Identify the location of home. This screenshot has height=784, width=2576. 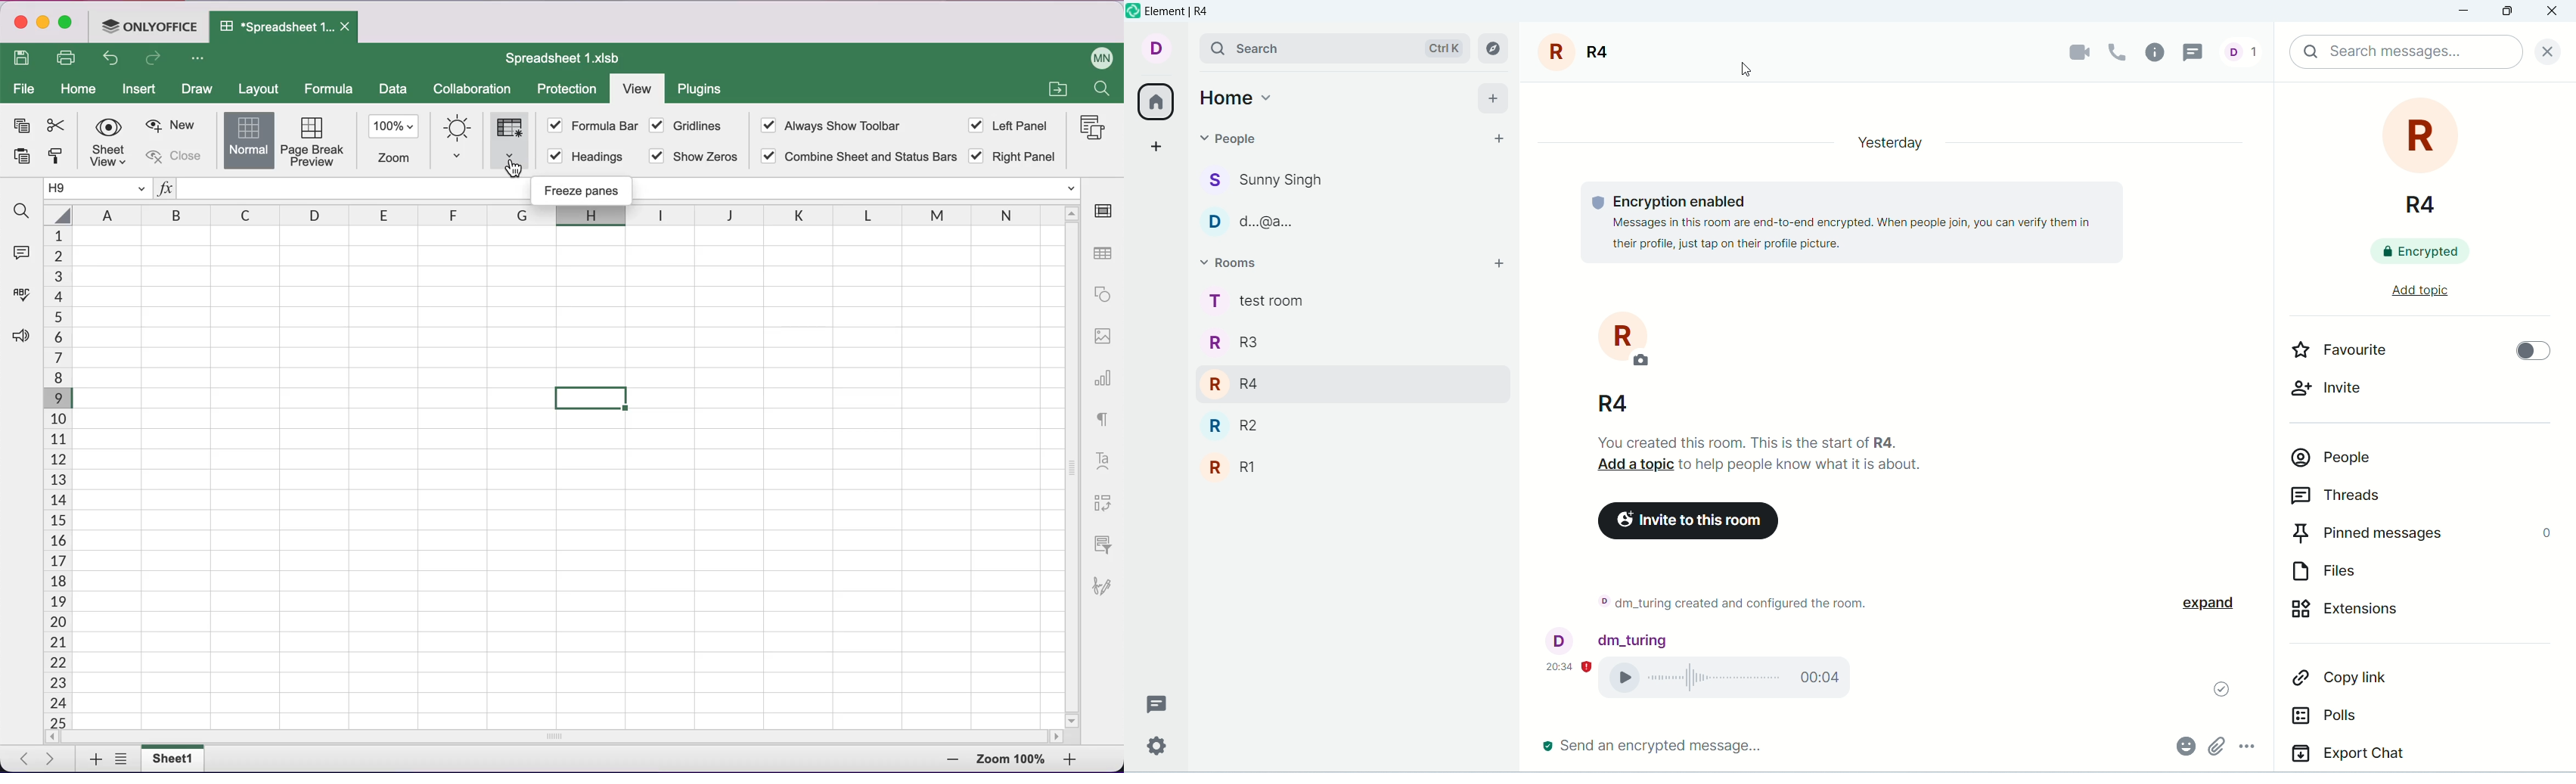
(1238, 95).